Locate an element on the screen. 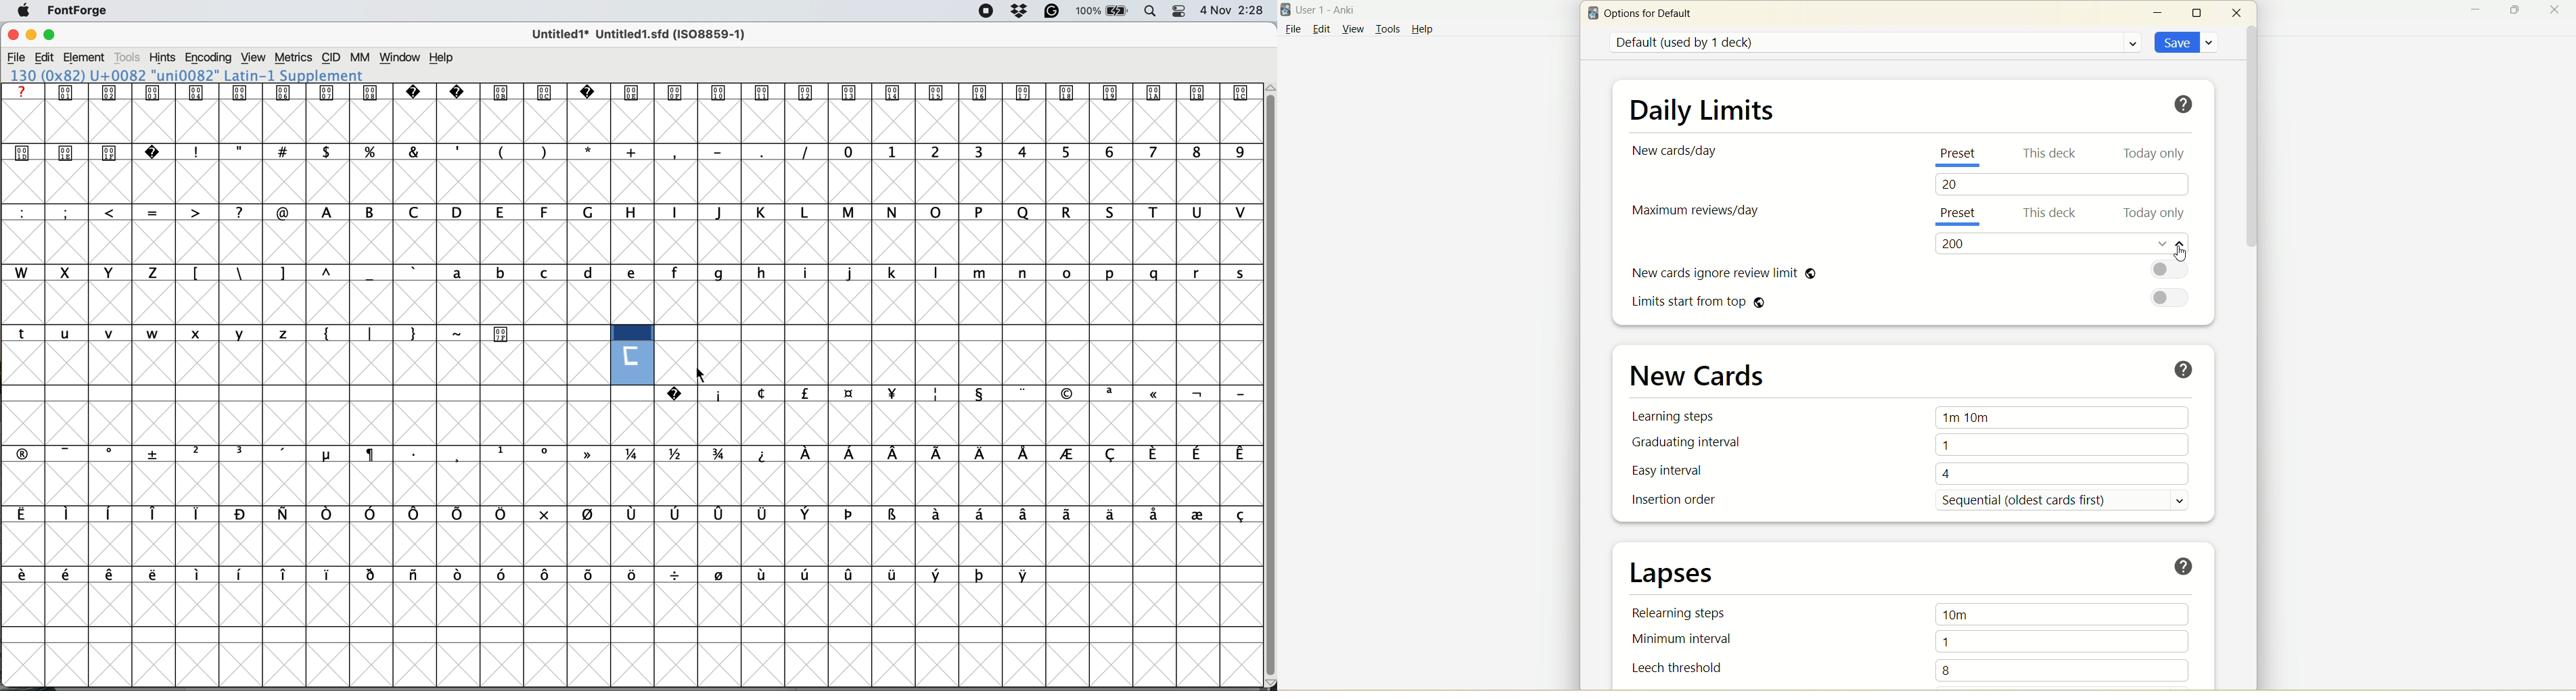  tools is located at coordinates (1387, 30).